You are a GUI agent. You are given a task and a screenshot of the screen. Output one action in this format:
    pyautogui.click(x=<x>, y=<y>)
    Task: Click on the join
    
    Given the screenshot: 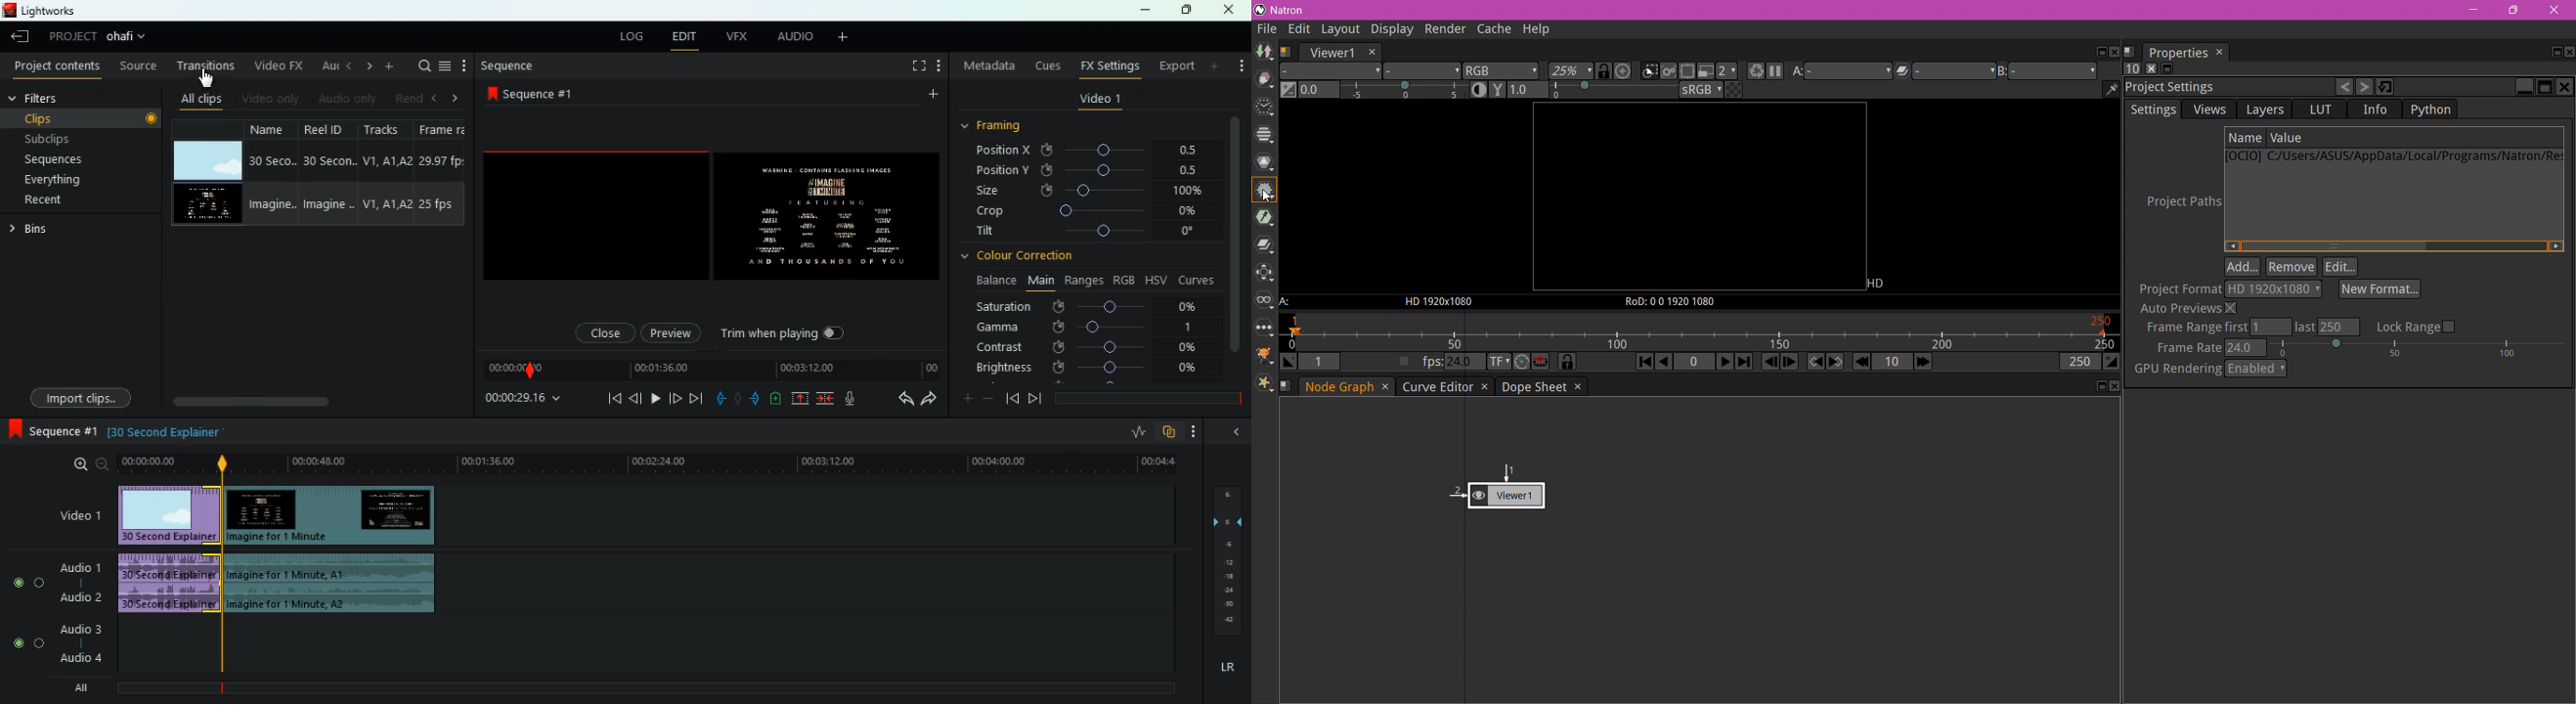 What is the action you would take?
    pyautogui.click(x=824, y=399)
    